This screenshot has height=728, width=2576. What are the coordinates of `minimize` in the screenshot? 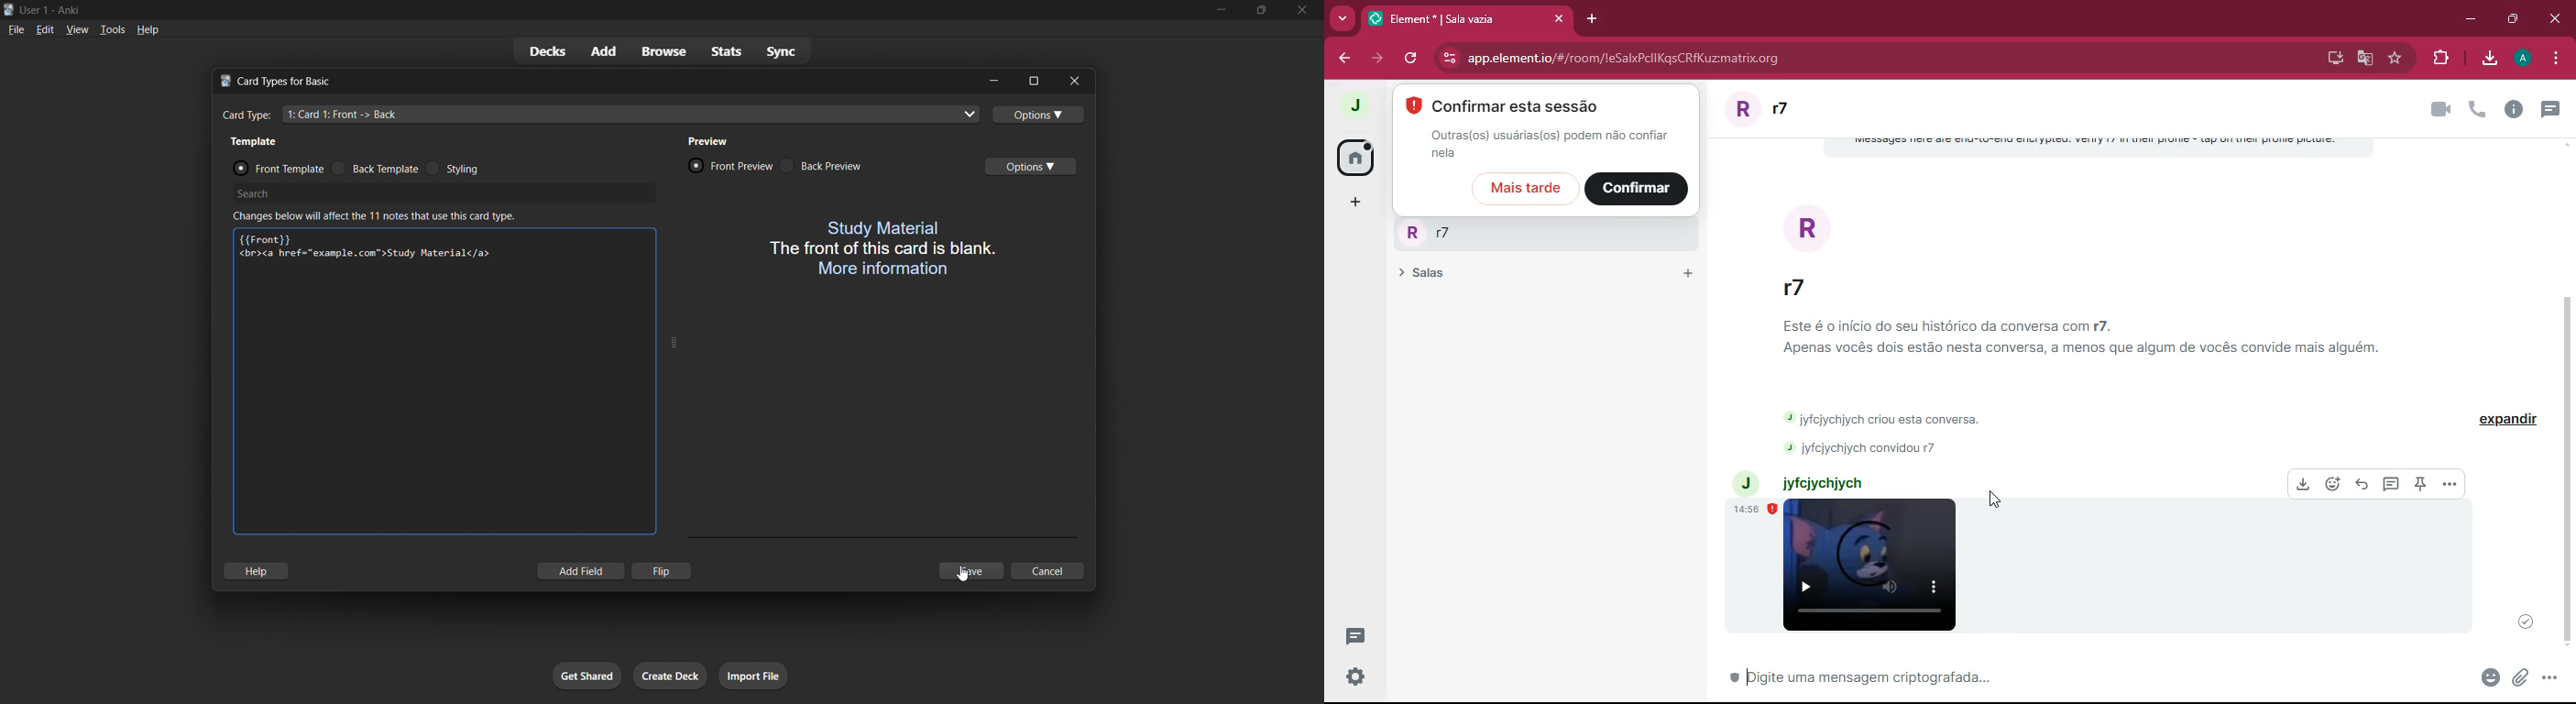 It's located at (1212, 10).